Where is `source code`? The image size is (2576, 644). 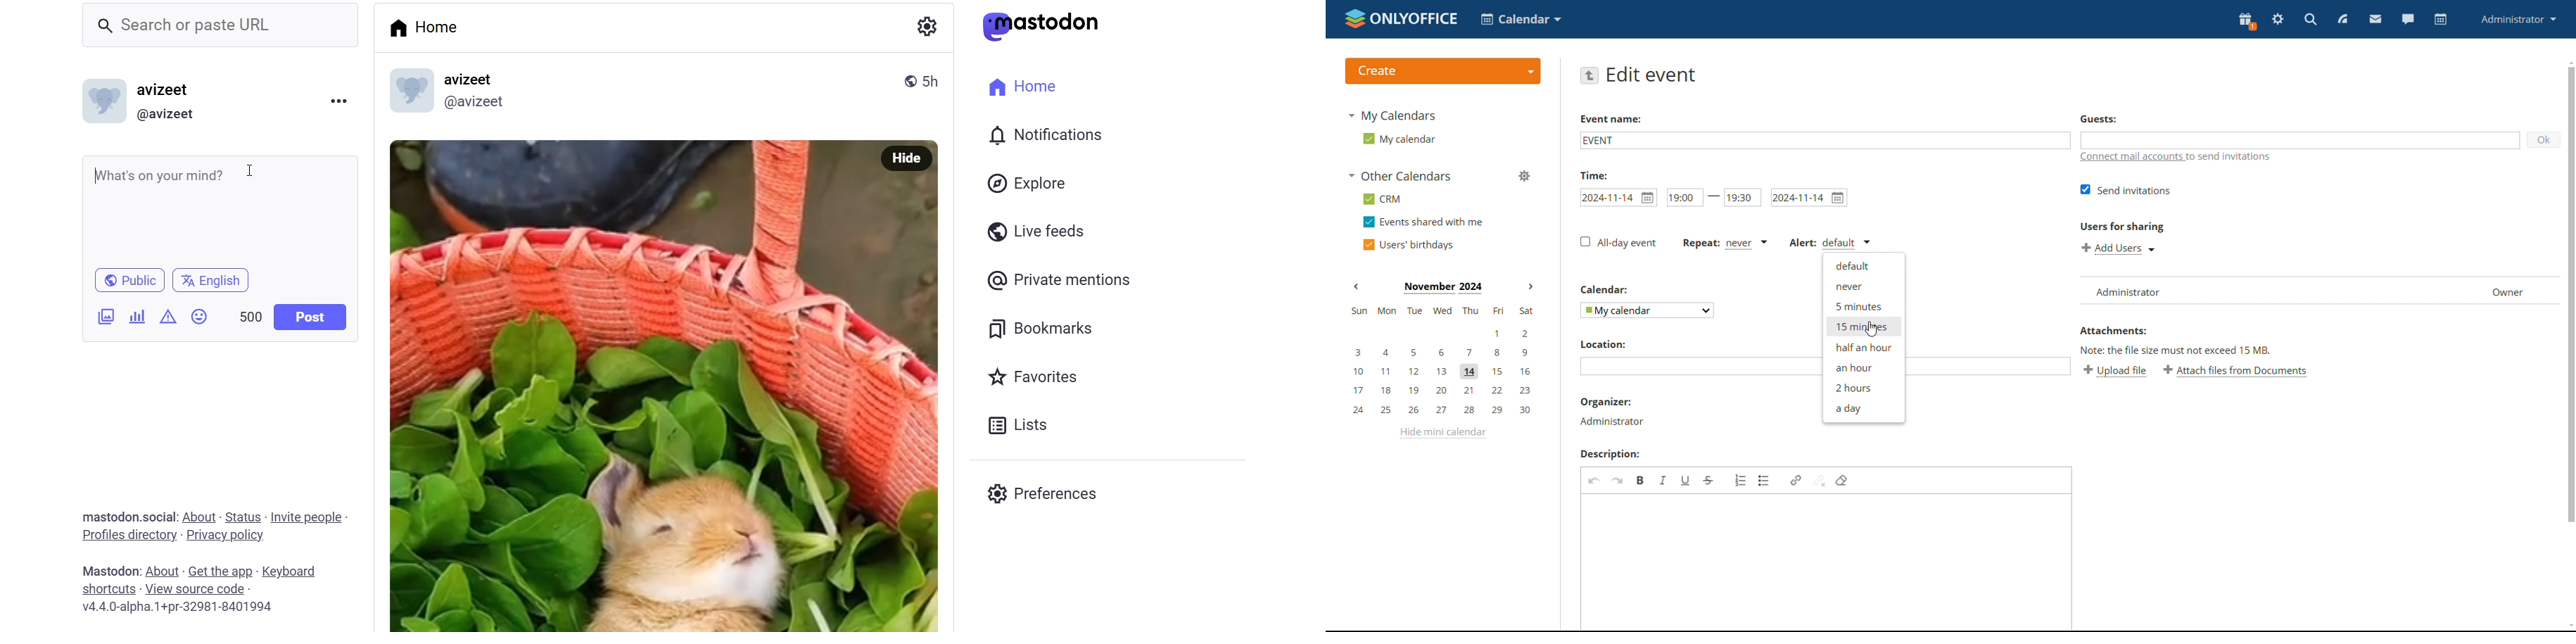 source code is located at coordinates (195, 589).